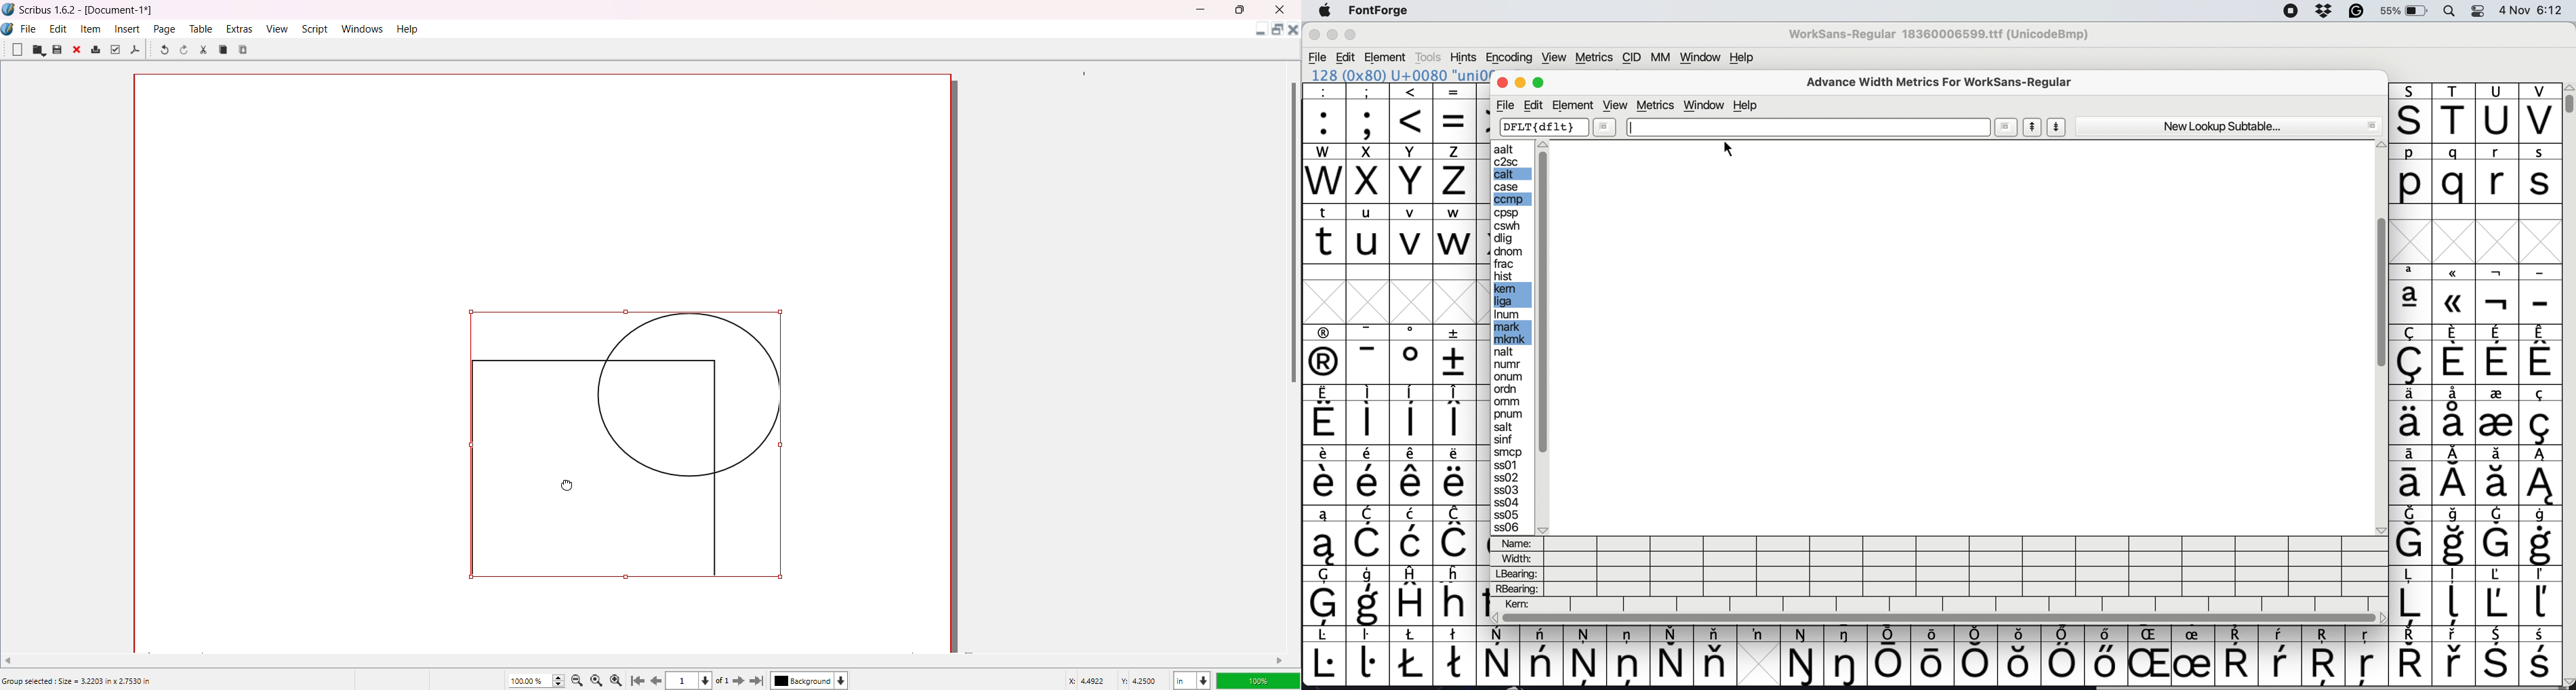  Describe the element at coordinates (2476, 603) in the screenshot. I see `special characters` at that location.